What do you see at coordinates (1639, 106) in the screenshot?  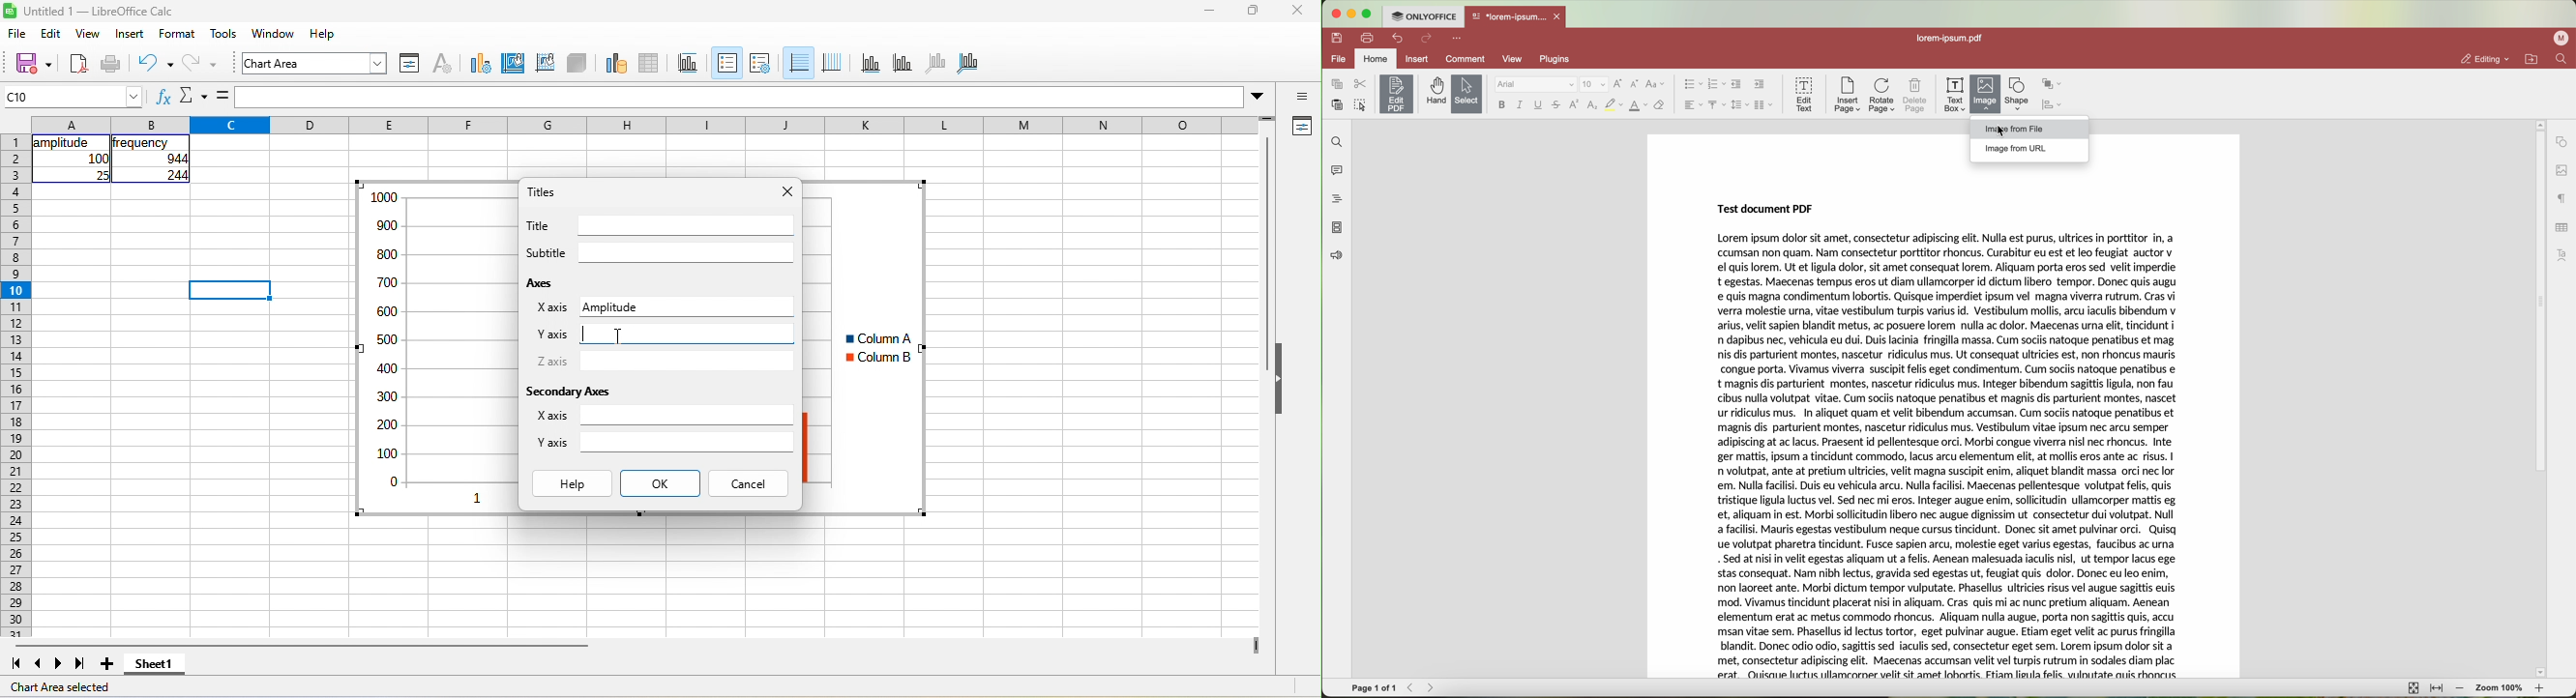 I see `color type` at bounding box center [1639, 106].